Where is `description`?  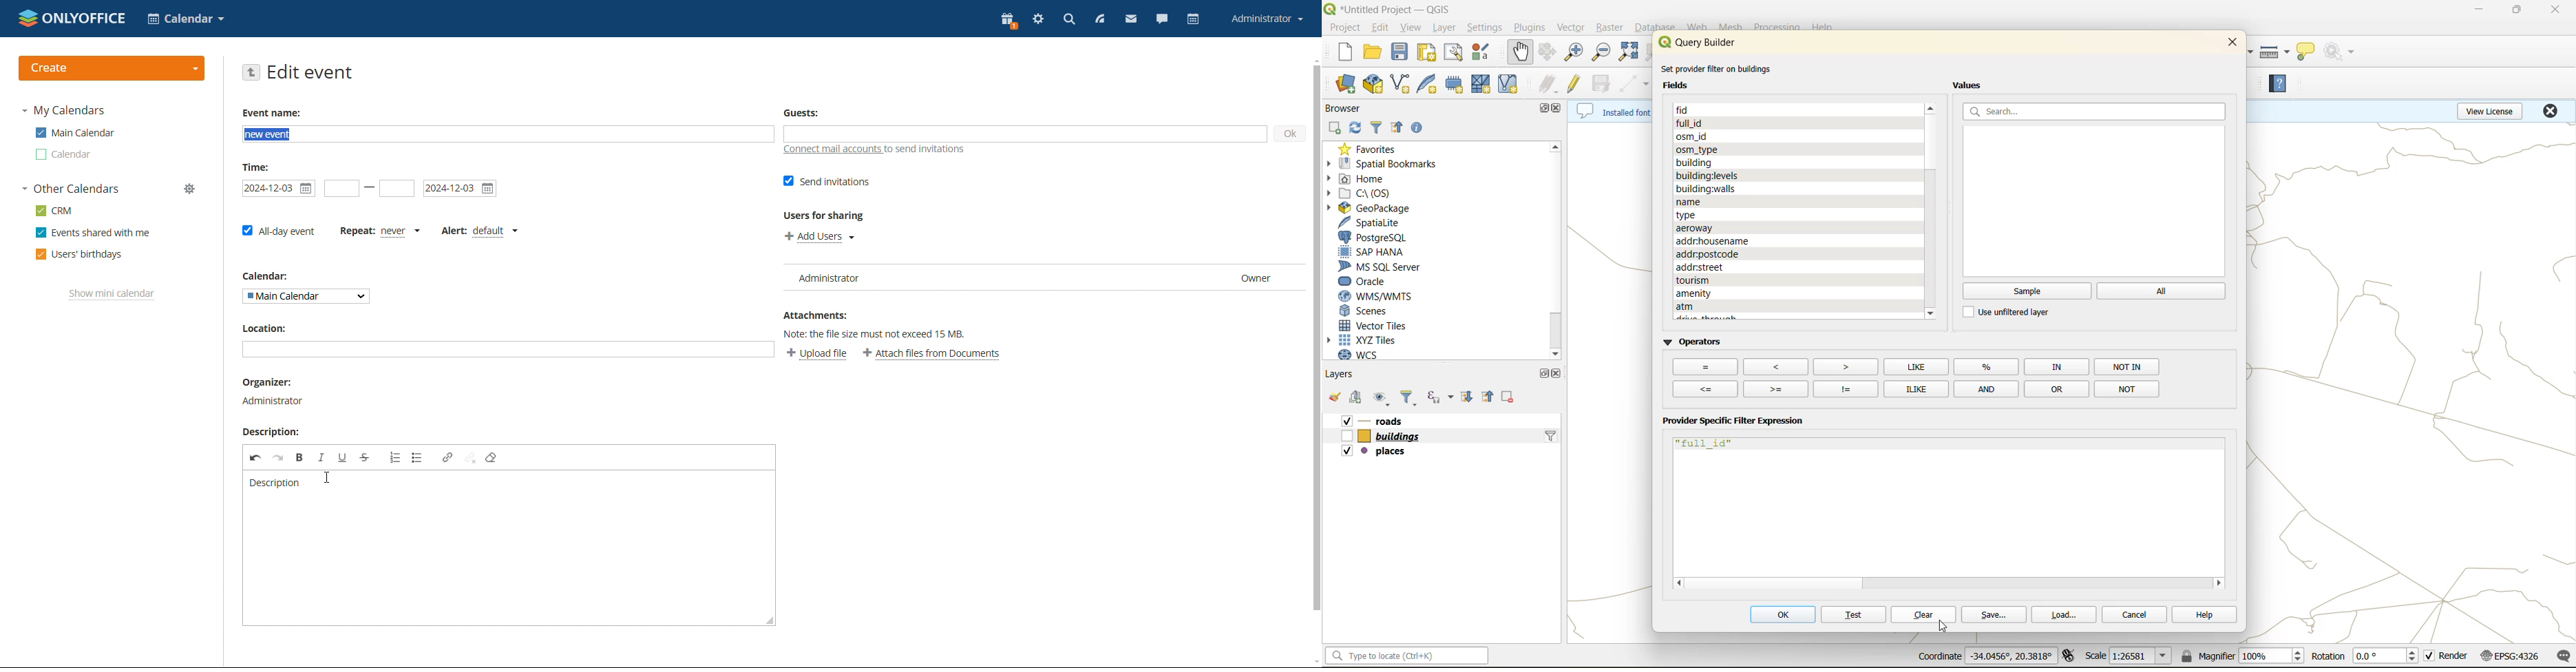 description is located at coordinates (276, 483).